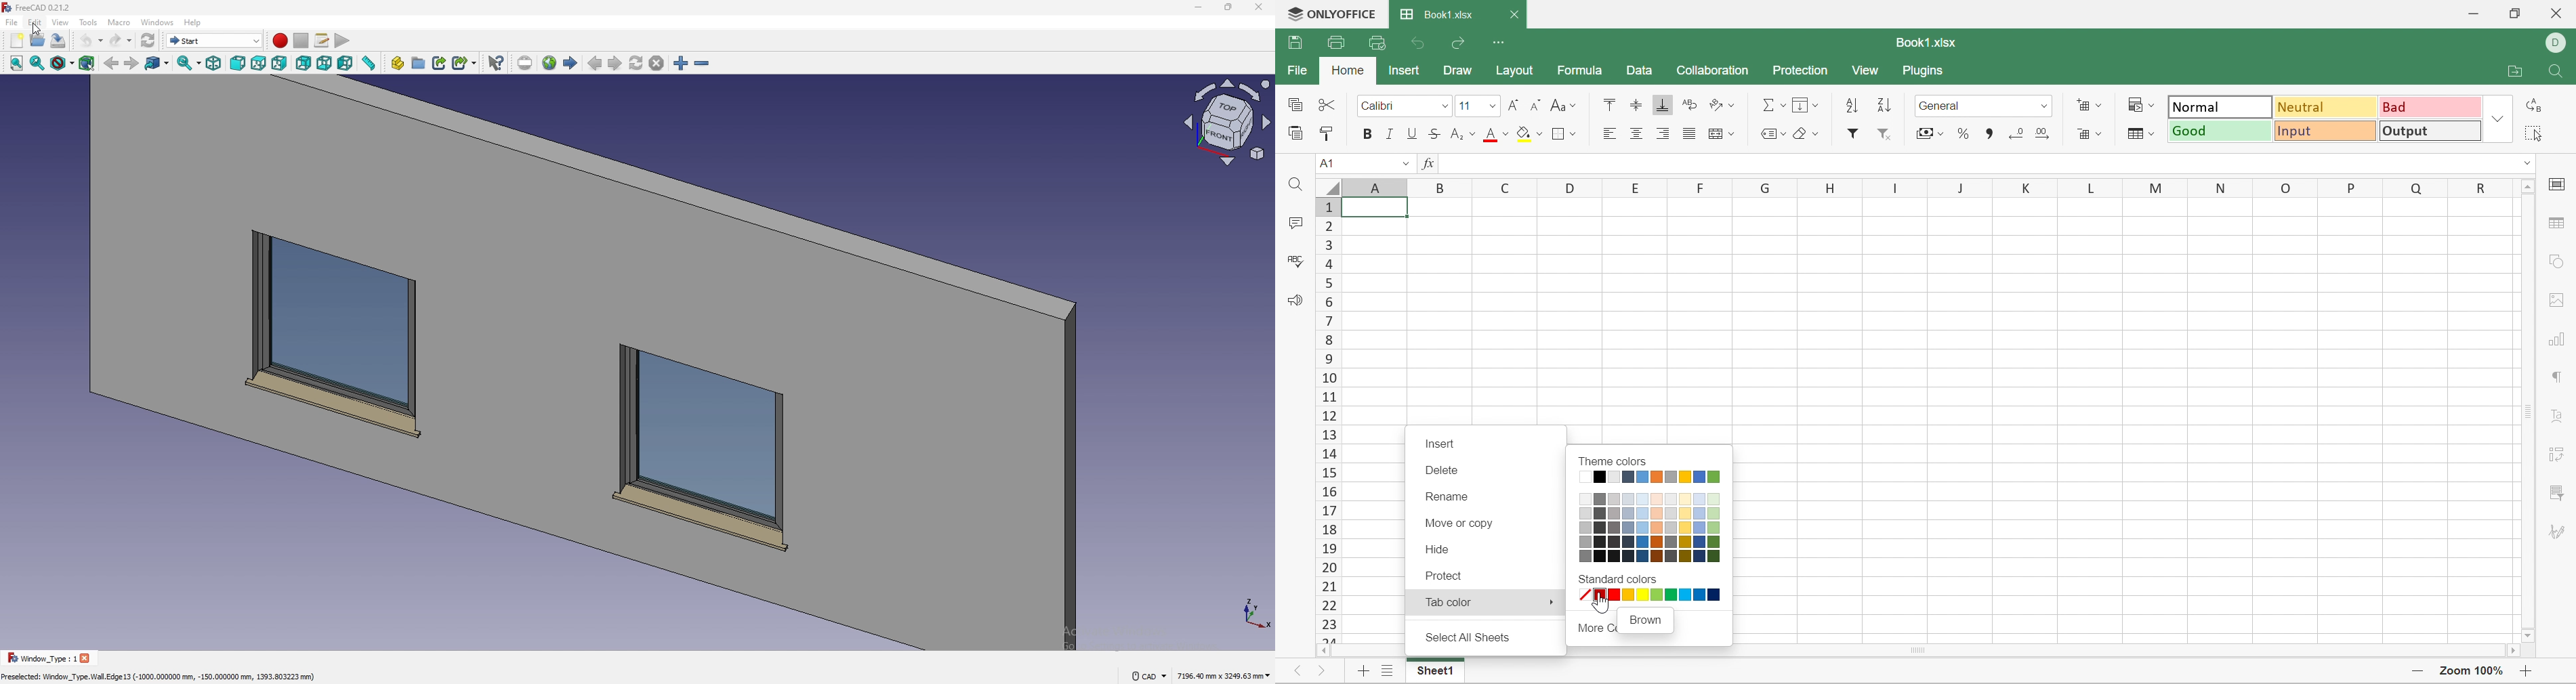  I want to click on previous page, so click(595, 64).